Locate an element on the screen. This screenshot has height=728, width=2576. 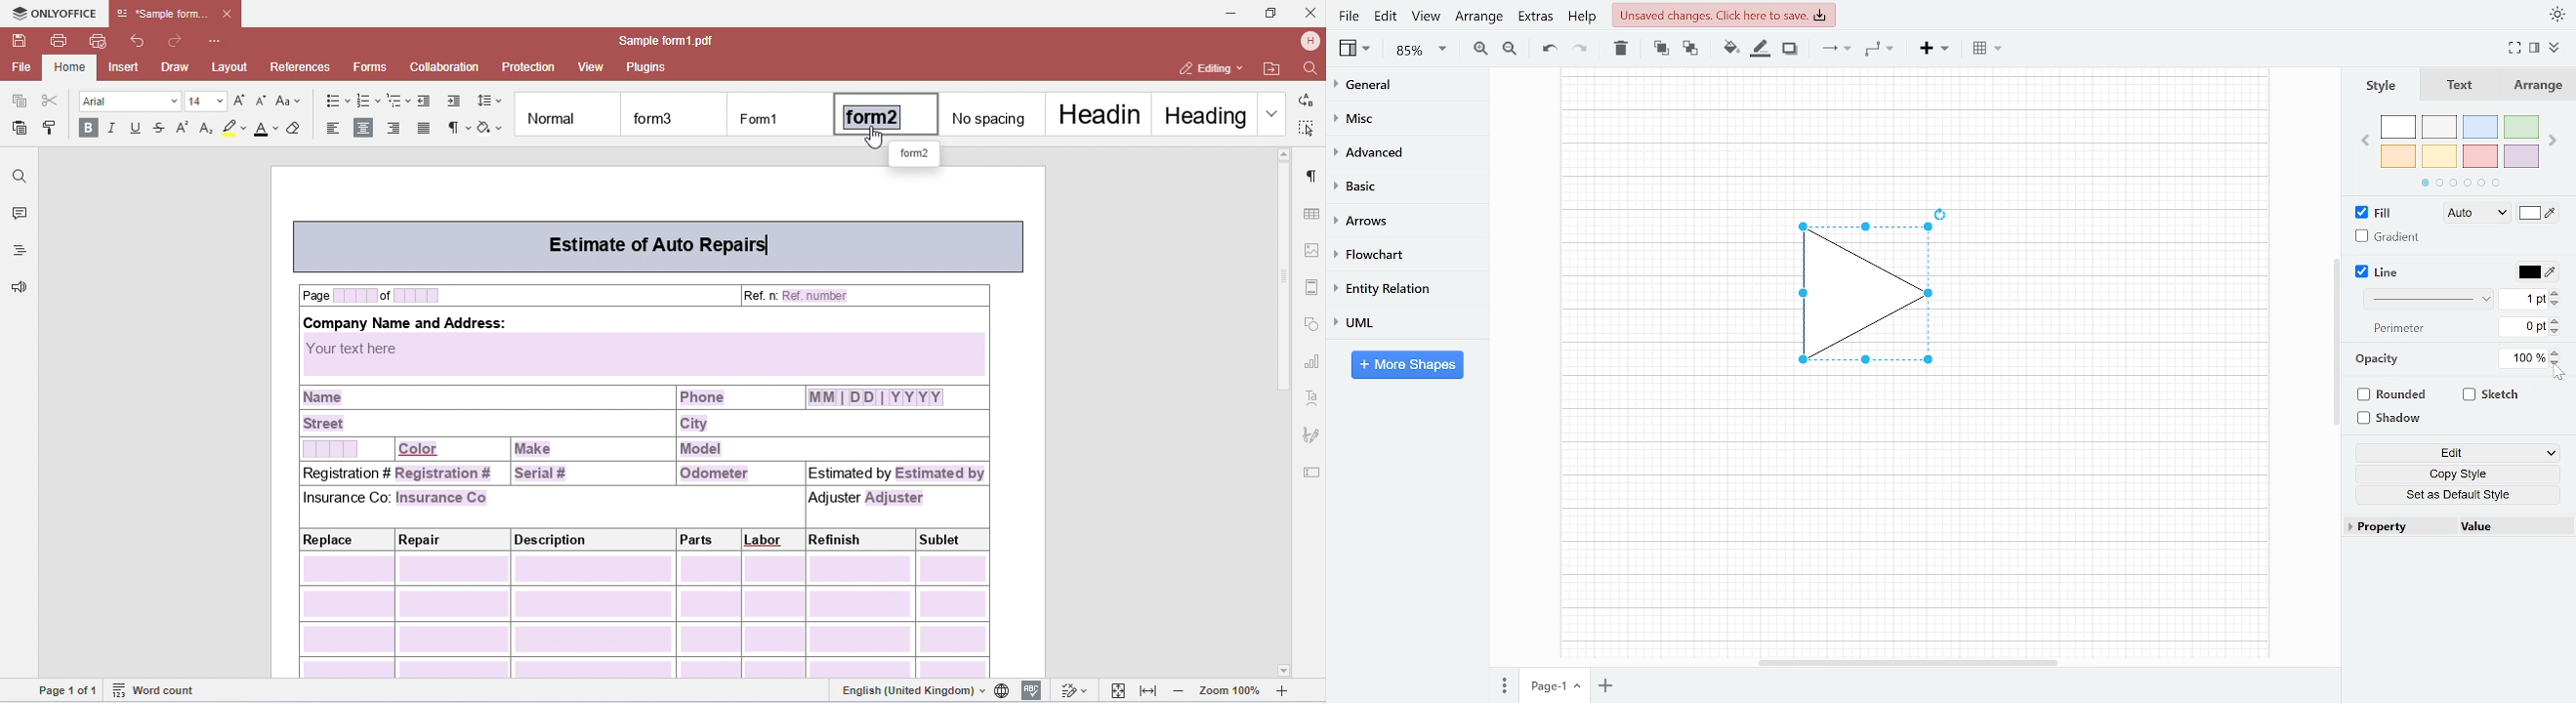
cursor is located at coordinates (2560, 374).